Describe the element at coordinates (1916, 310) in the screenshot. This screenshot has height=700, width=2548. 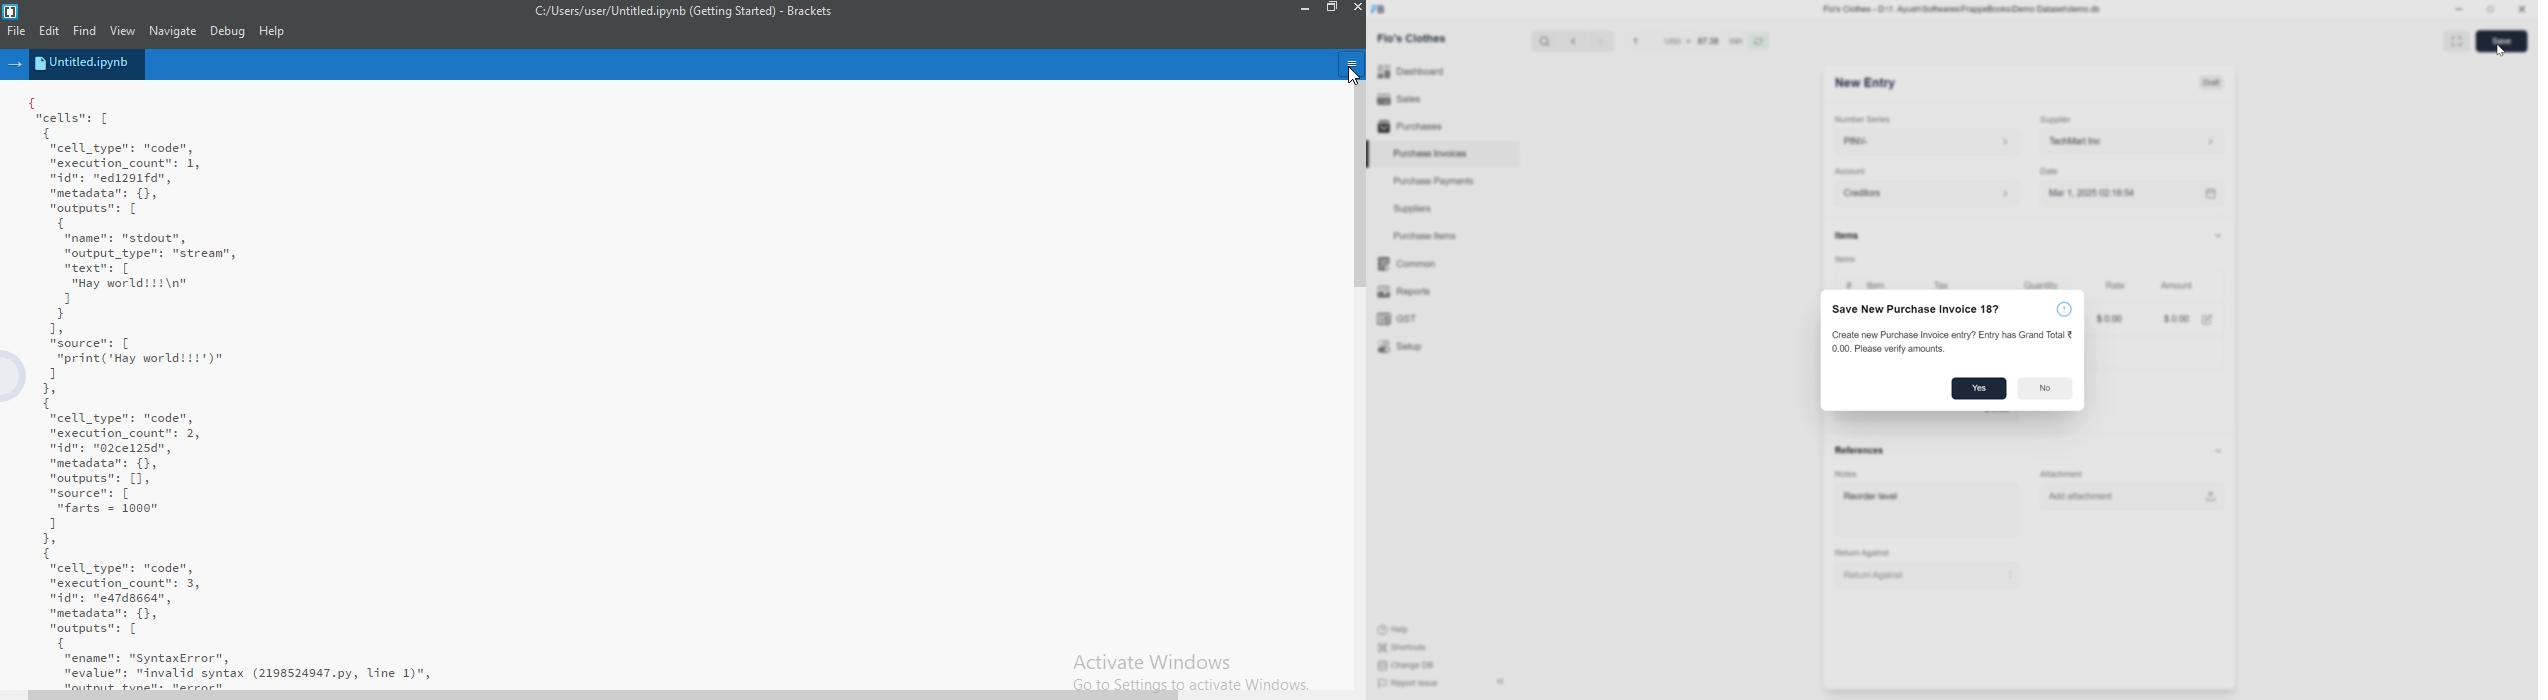
I see `Save New Purchase Invoice 18?` at that location.